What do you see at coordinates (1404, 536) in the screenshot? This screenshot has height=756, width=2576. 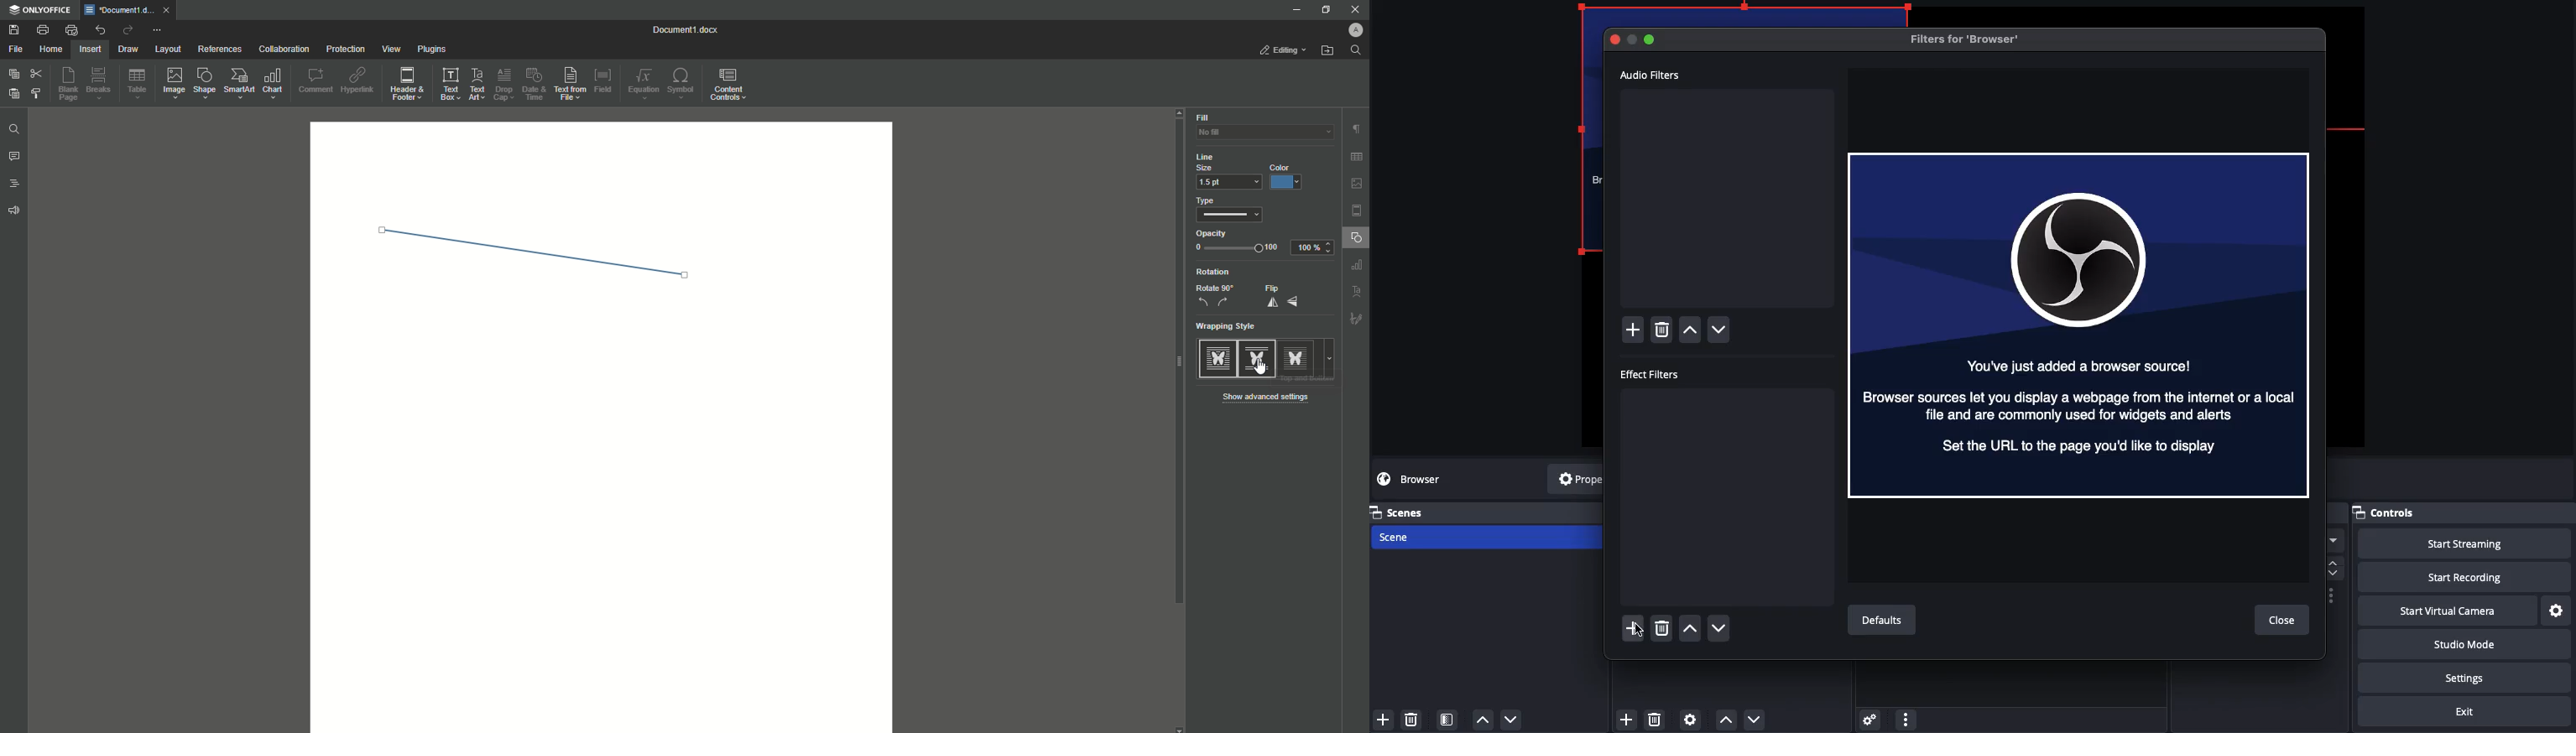 I see `Scene` at bounding box center [1404, 536].